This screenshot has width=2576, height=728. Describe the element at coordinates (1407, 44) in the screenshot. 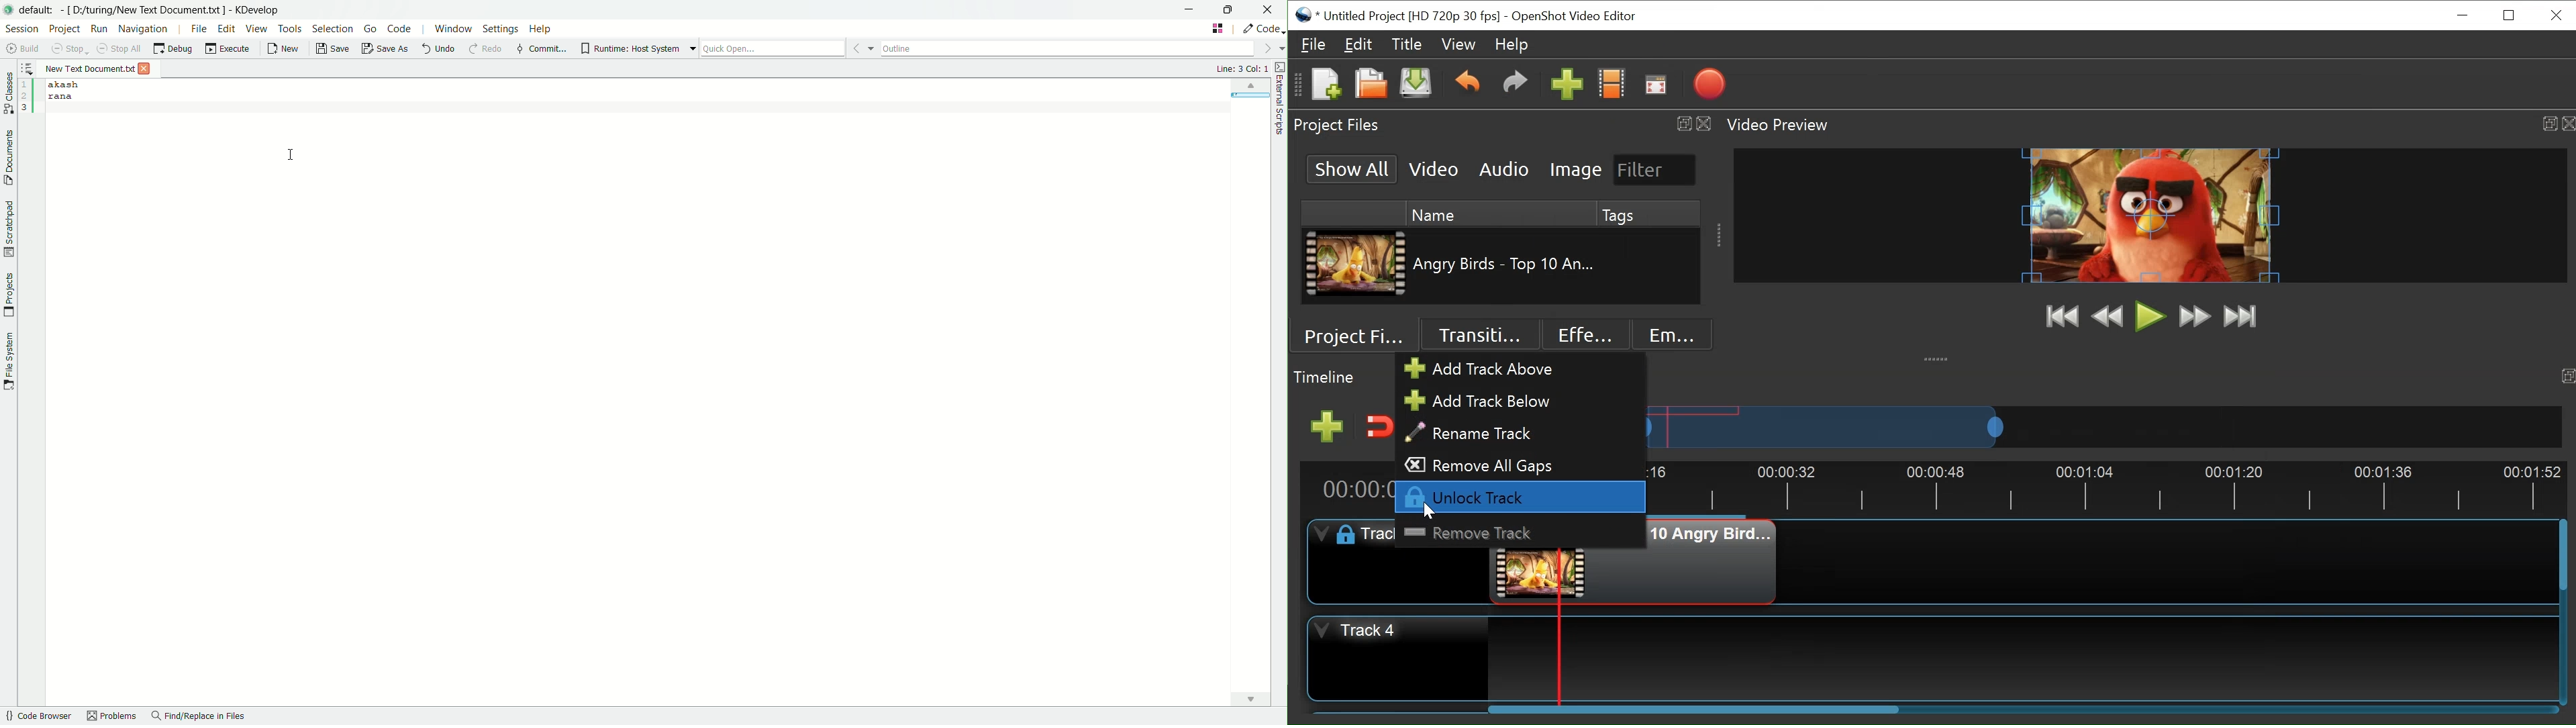

I see `Titles` at that location.